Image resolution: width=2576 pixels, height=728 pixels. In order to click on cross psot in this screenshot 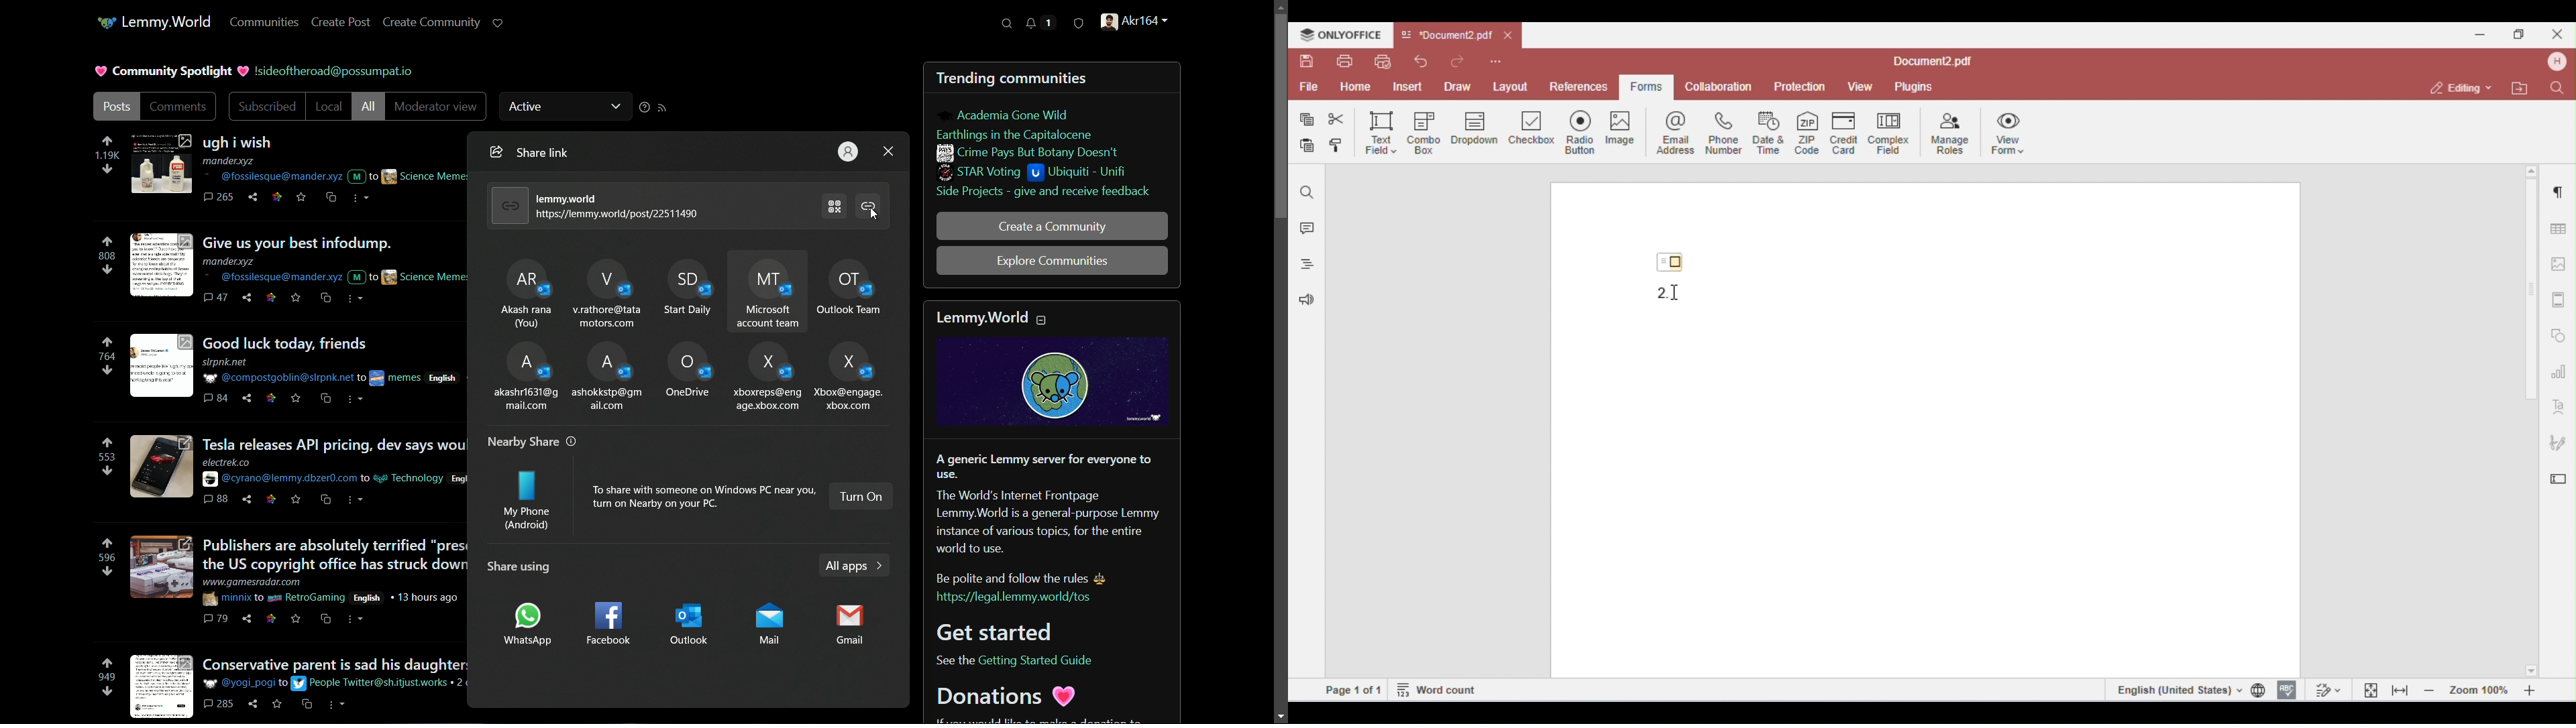, I will do `click(308, 705)`.